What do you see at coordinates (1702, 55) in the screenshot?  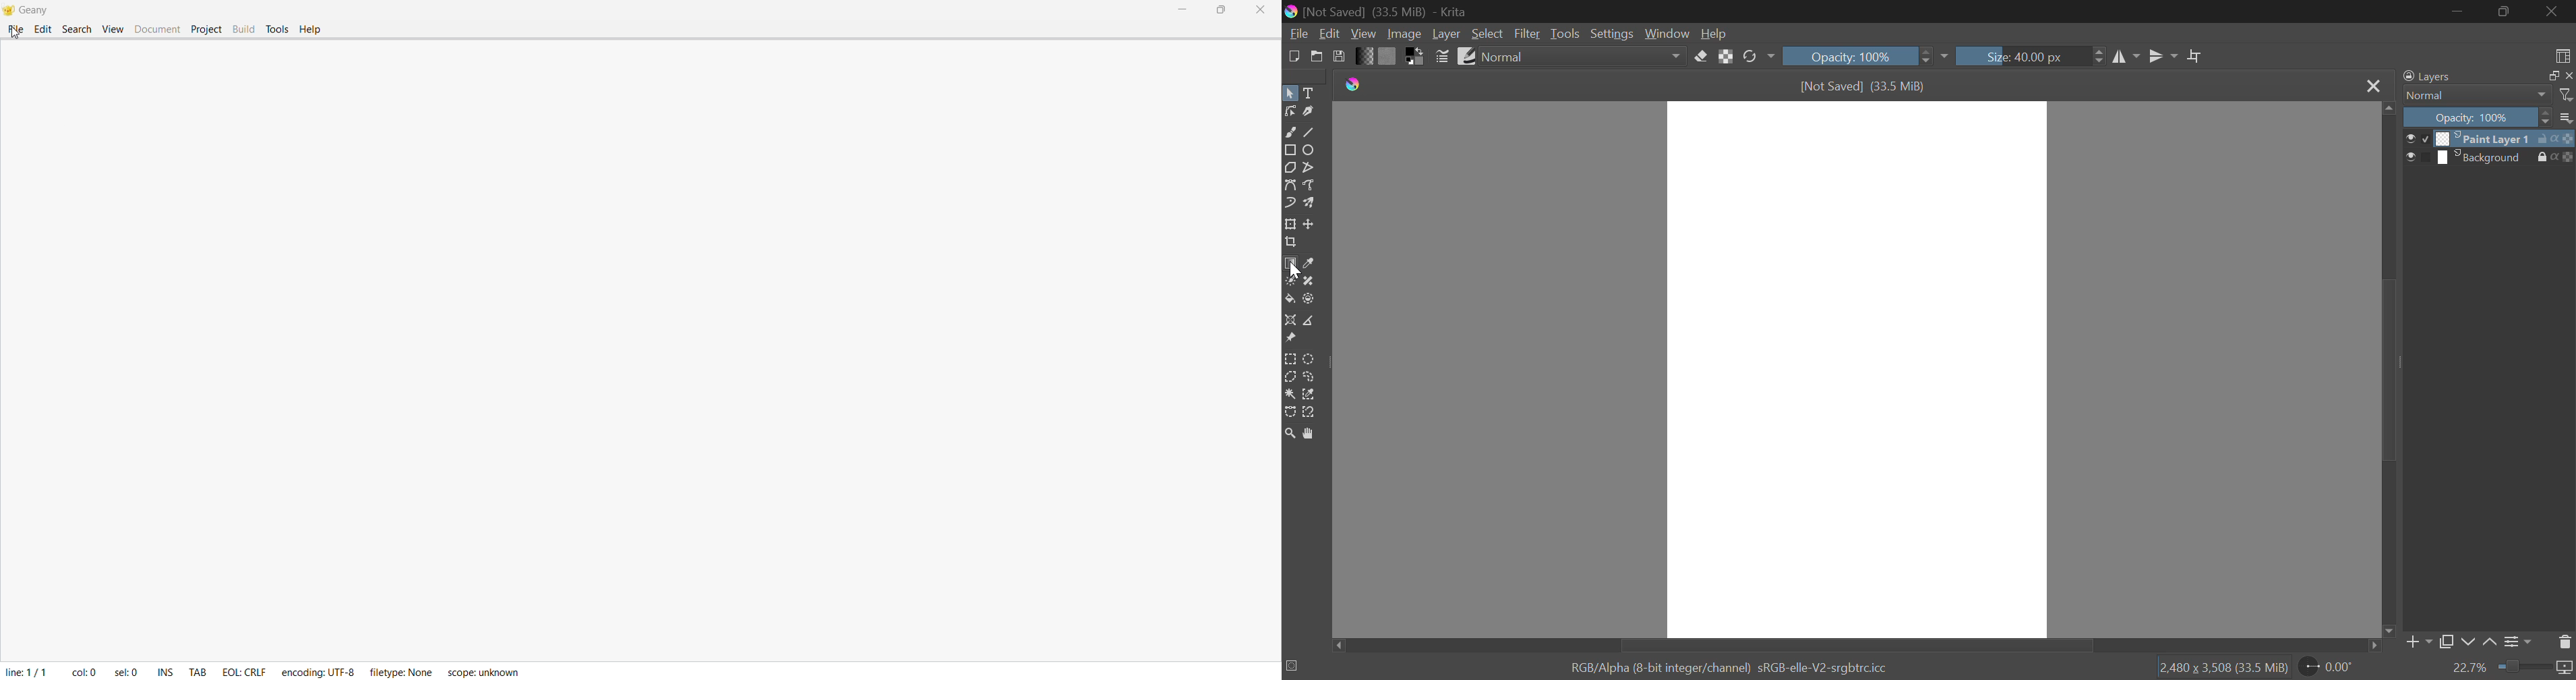 I see `Eraser` at bounding box center [1702, 55].